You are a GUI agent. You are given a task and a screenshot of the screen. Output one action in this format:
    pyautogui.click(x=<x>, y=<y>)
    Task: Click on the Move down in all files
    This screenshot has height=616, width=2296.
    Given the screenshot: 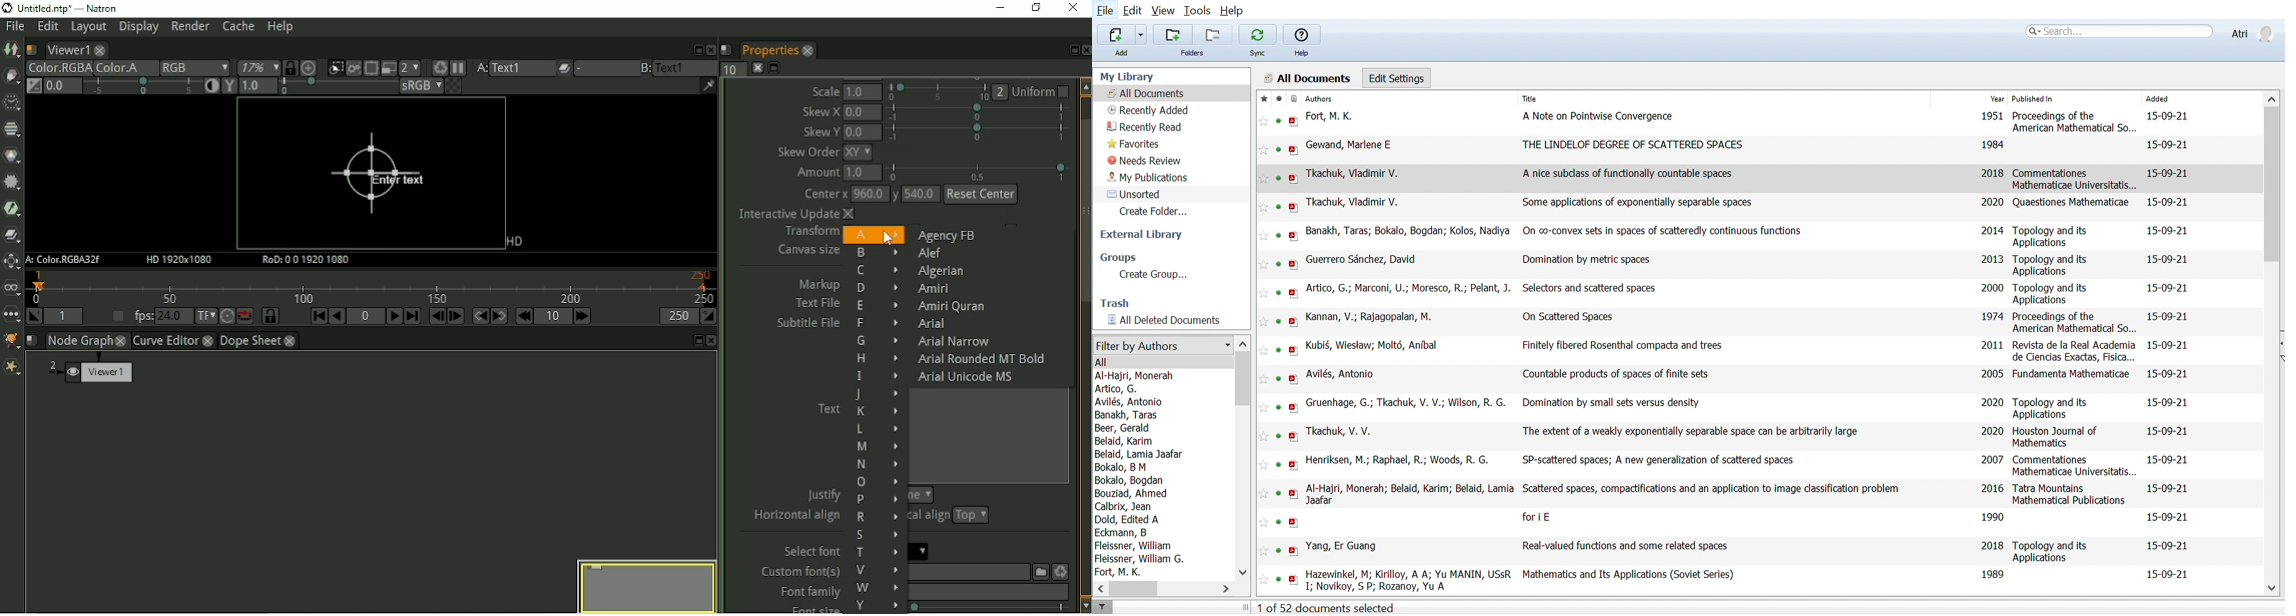 What is the action you would take?
    pyautogui.click(x=2273, y=589)
    